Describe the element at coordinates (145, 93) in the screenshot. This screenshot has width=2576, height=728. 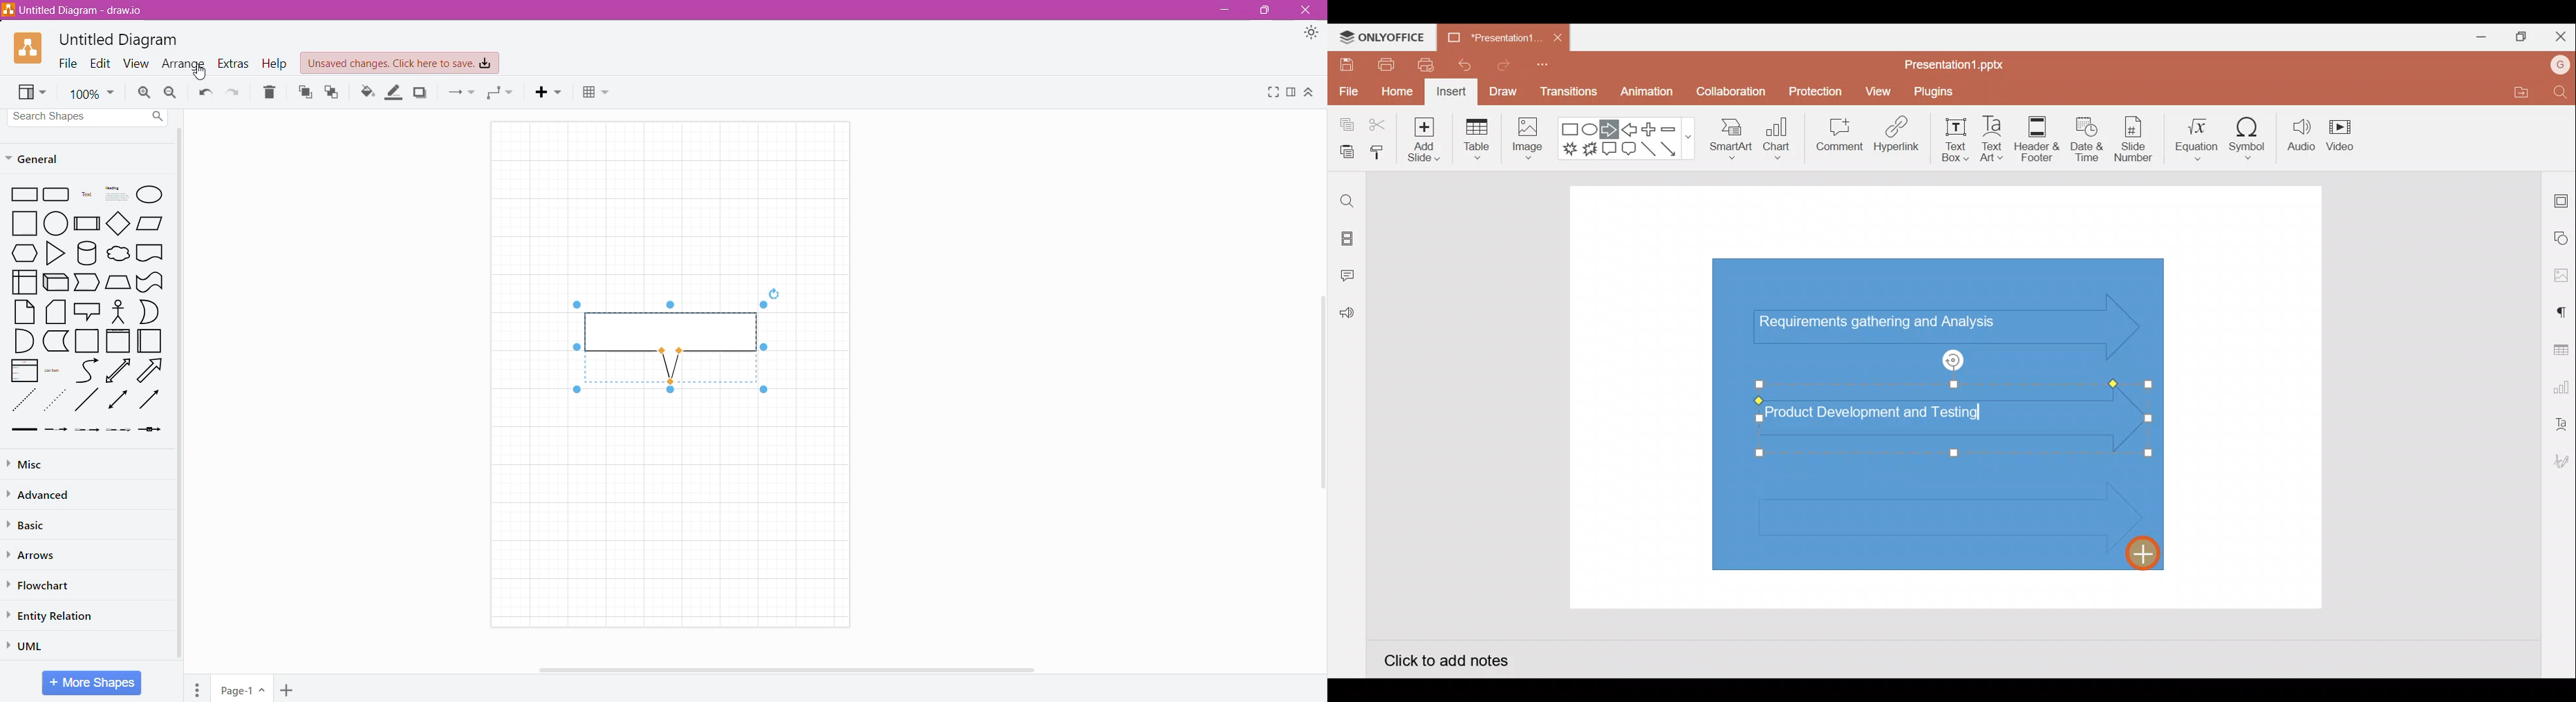
I see `zoon in` at that location.